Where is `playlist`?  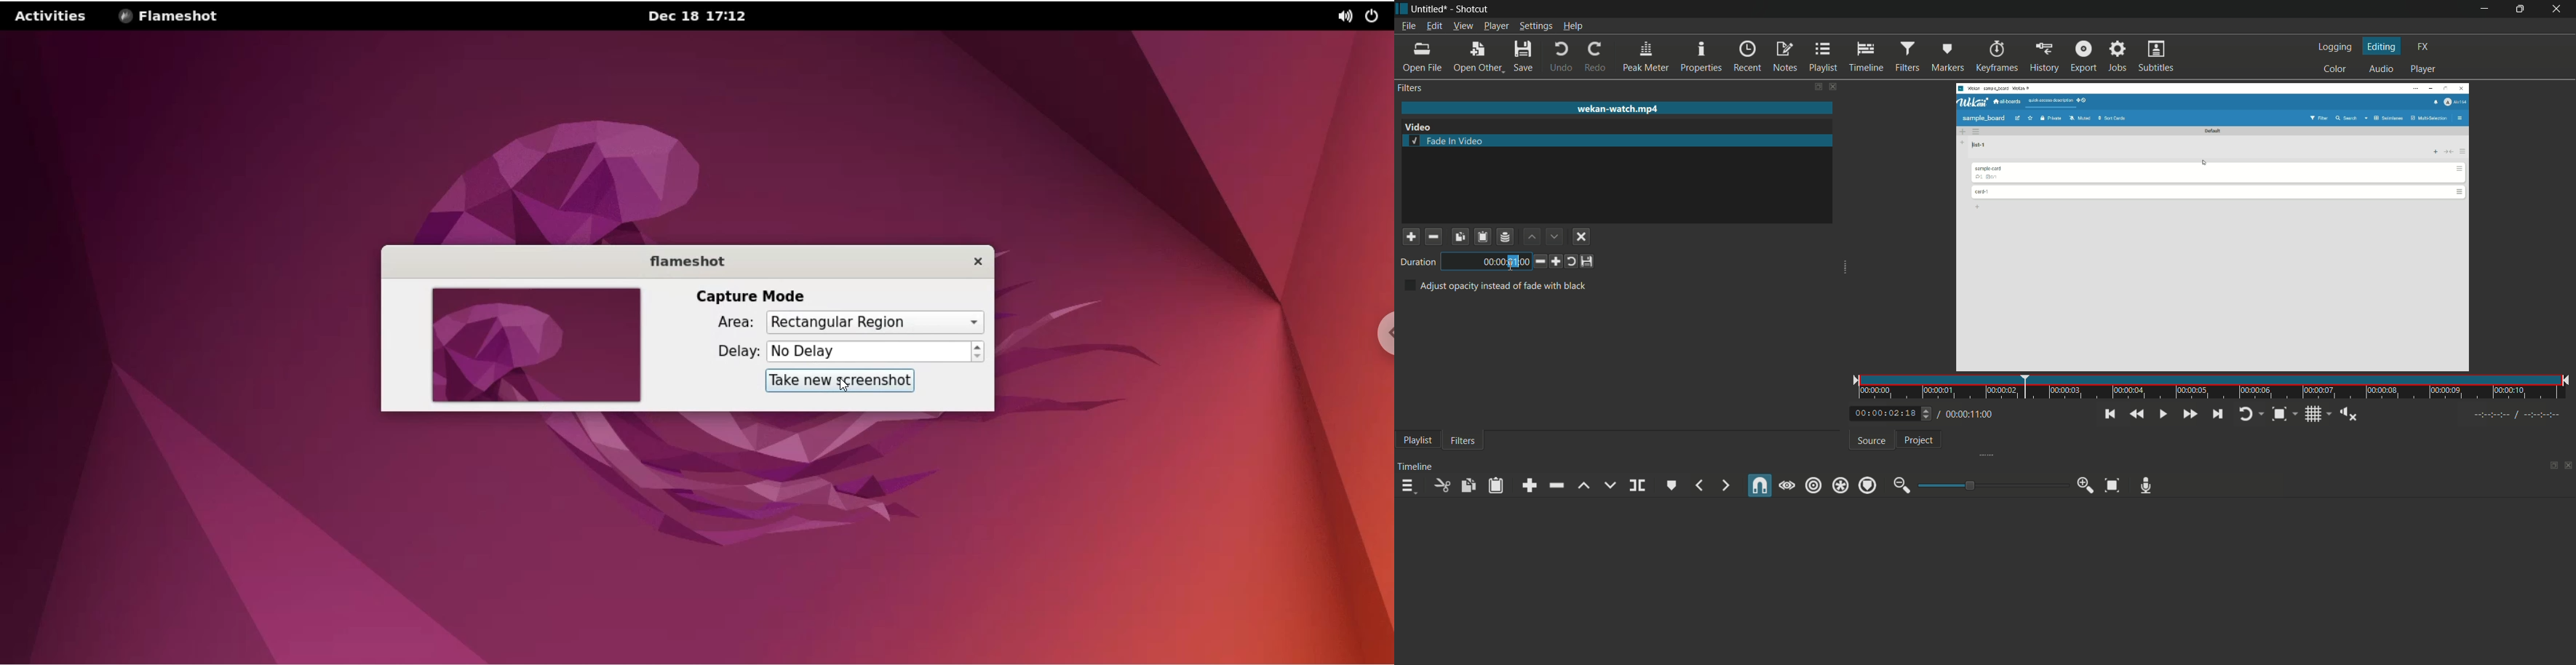 playlist is located at coordinates (1822, 57).